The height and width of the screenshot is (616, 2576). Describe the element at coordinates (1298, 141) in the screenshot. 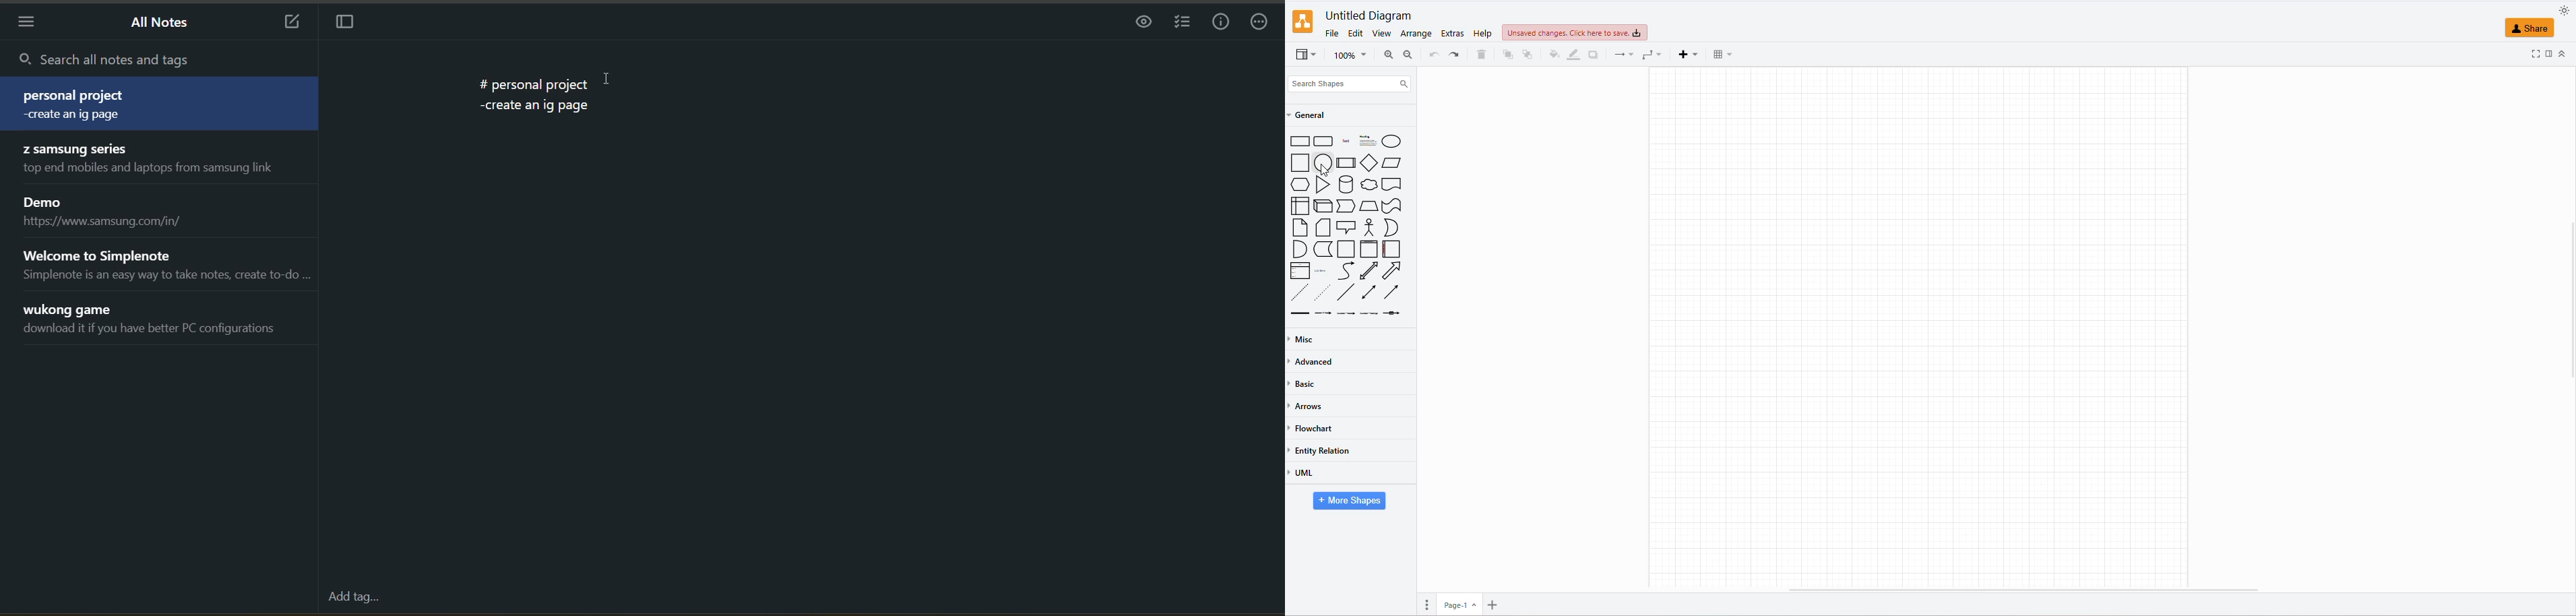

I see `RECTANGLE` at that location.